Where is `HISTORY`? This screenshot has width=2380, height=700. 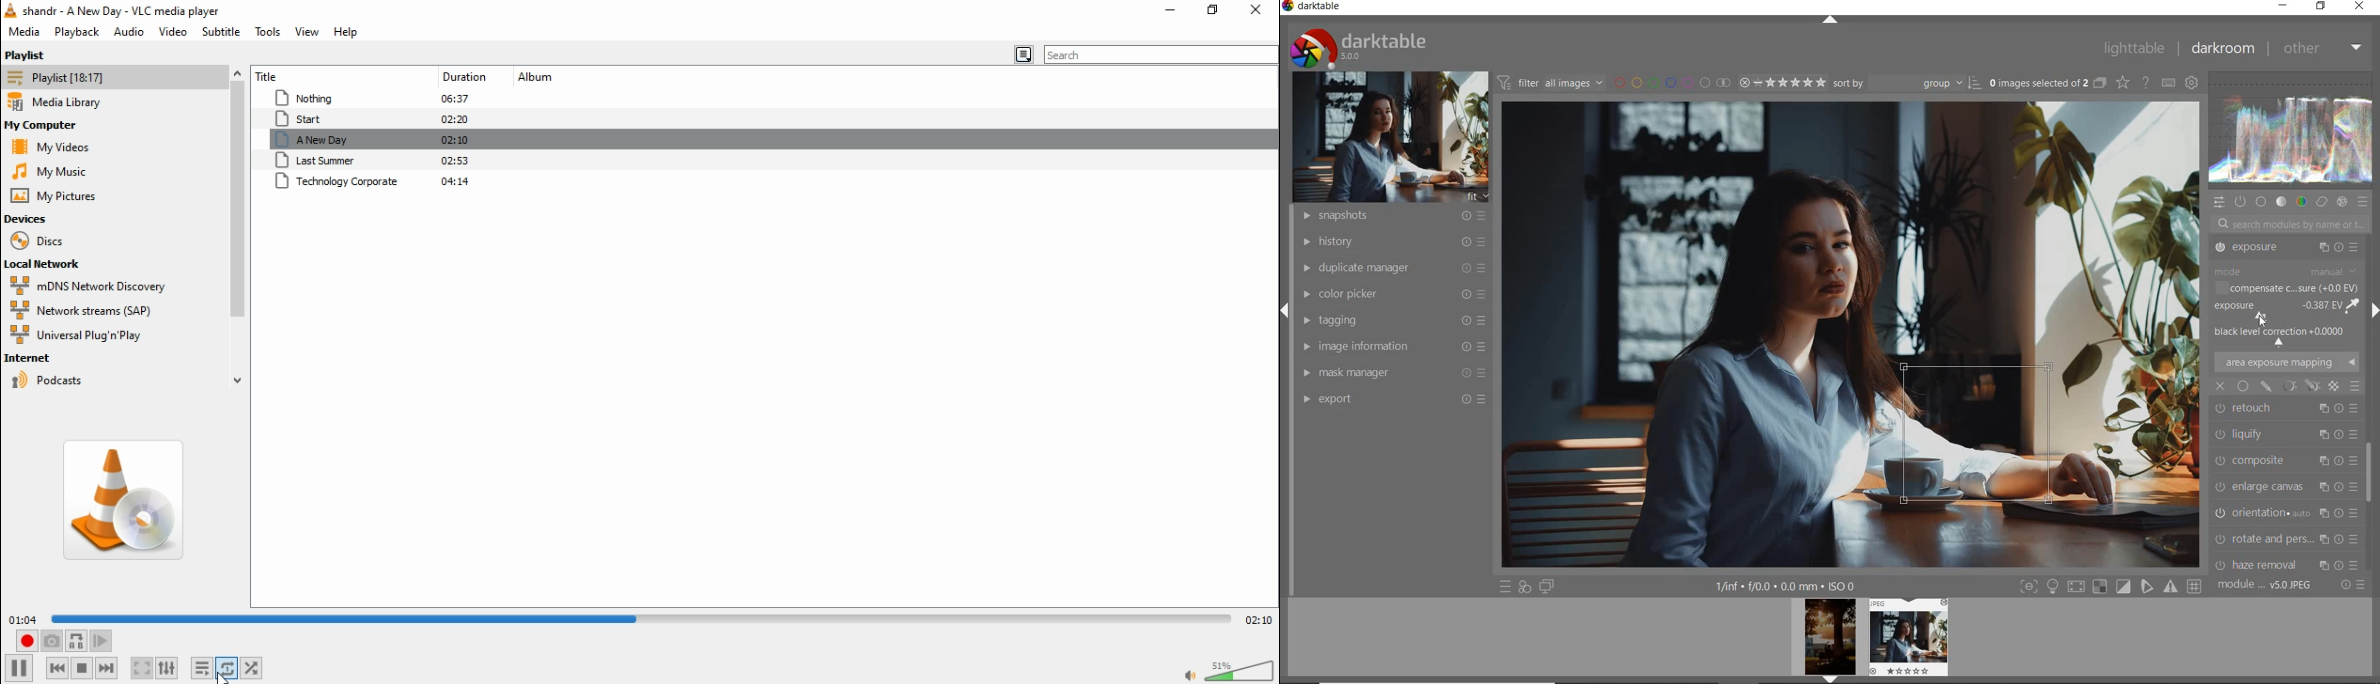
HISTORY is located at coordinates (1391, 242).